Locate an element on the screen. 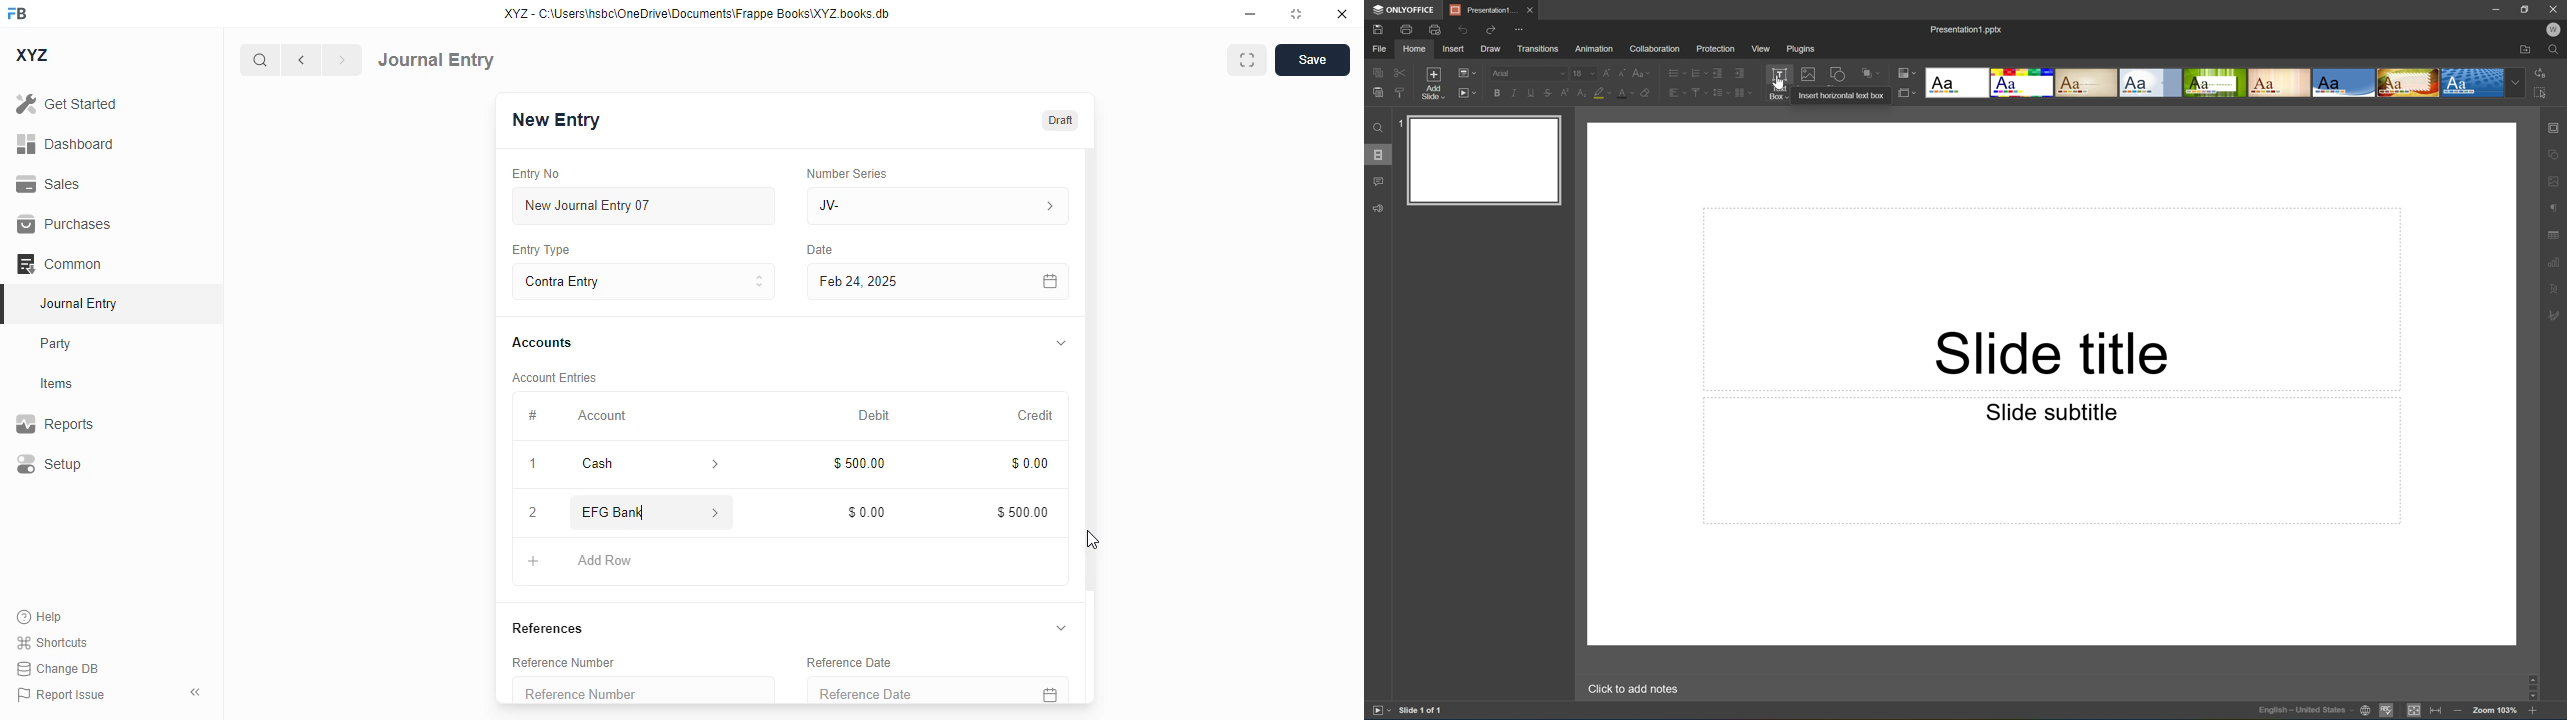 The height and width of the screenshot is (728, 2576). credit is located at coordinates (1037, 415).